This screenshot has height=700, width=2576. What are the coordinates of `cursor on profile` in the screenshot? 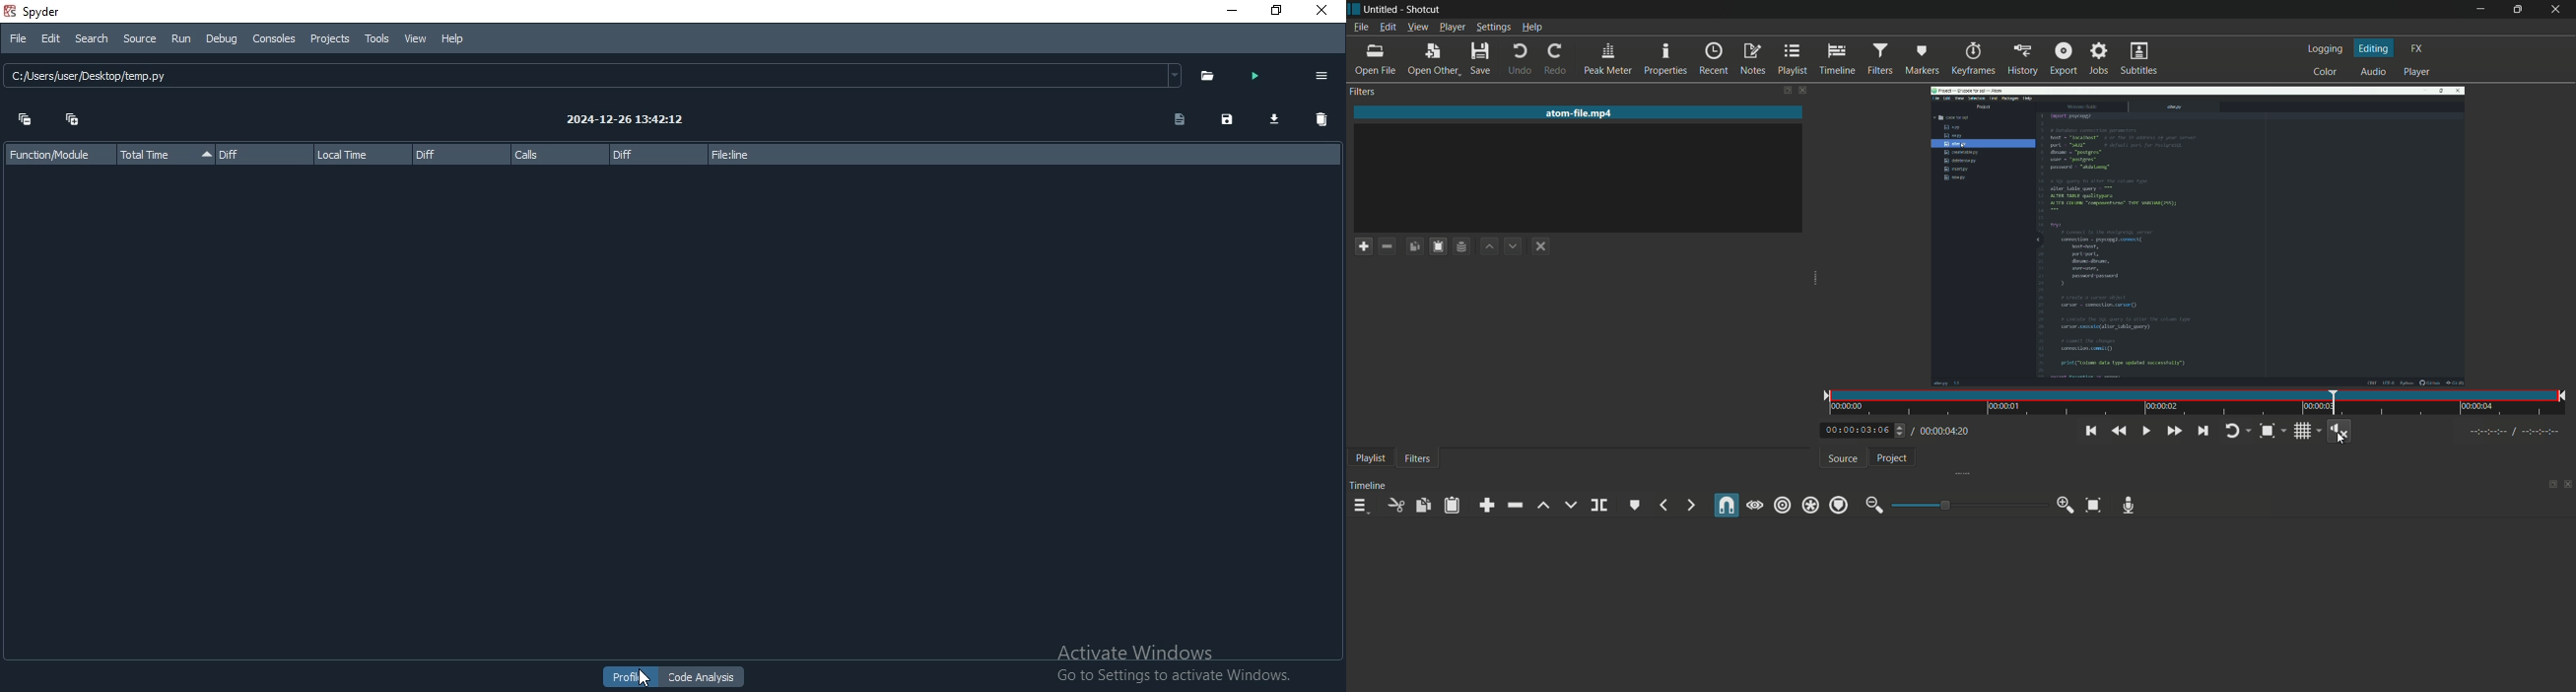 It's located at (644, 679).